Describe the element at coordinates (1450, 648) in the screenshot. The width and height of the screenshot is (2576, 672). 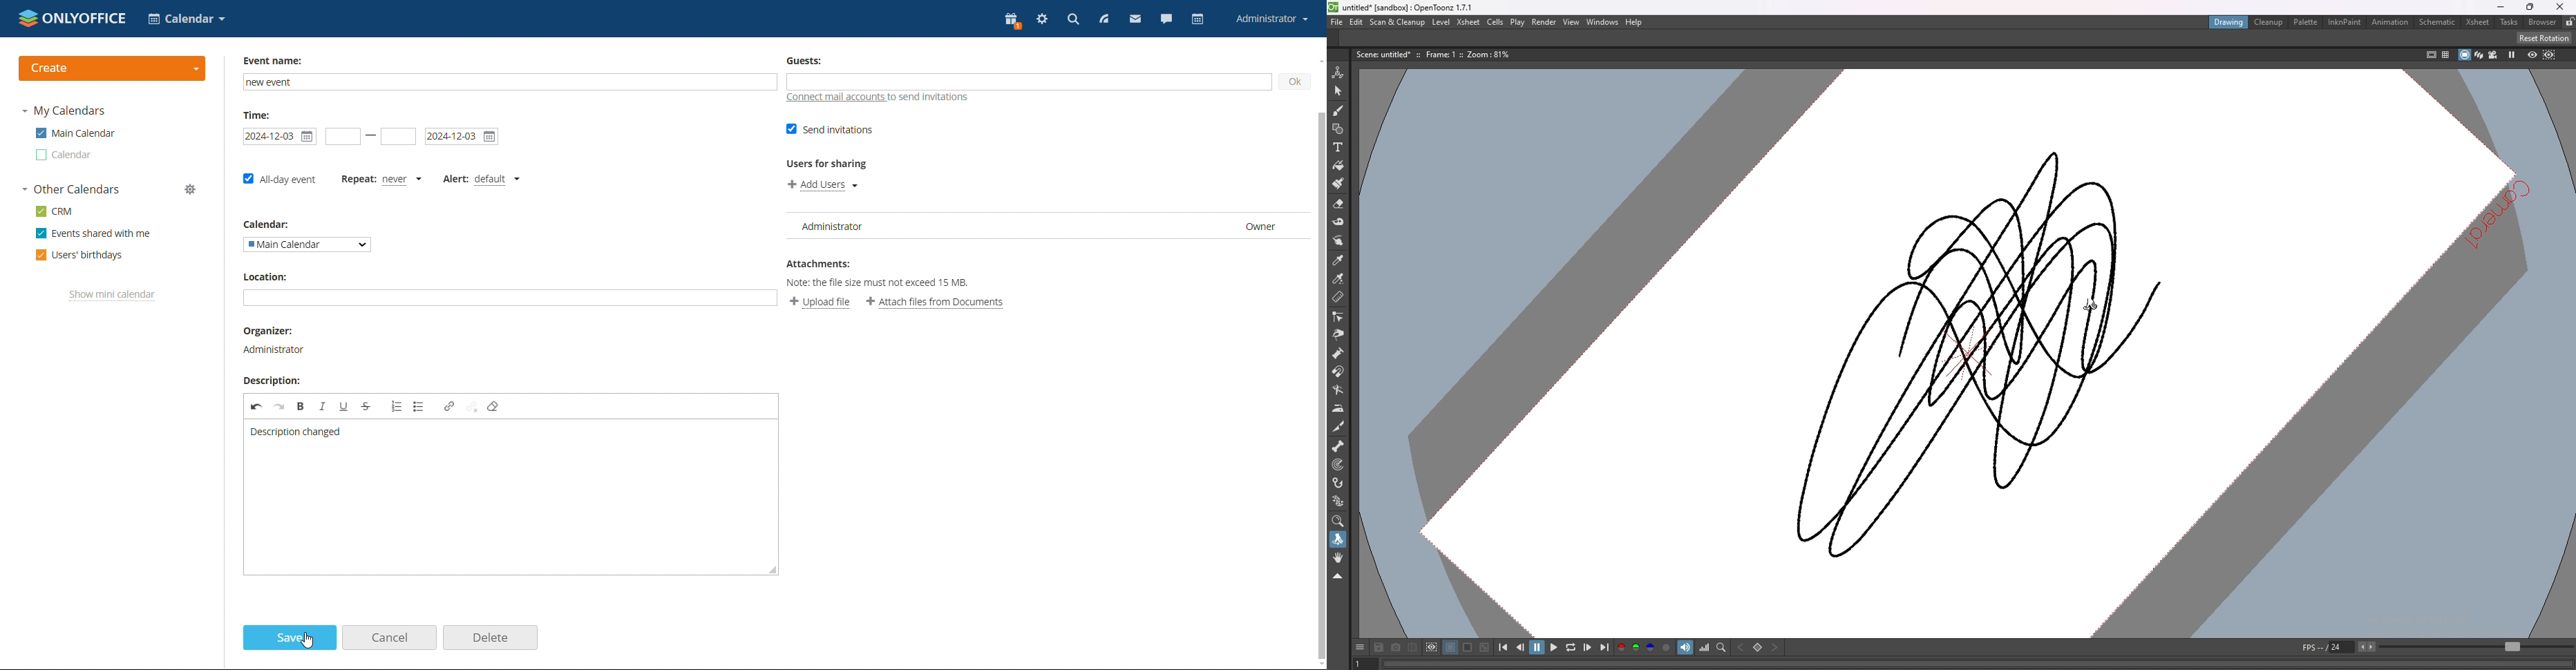
I see `black background` at that location.